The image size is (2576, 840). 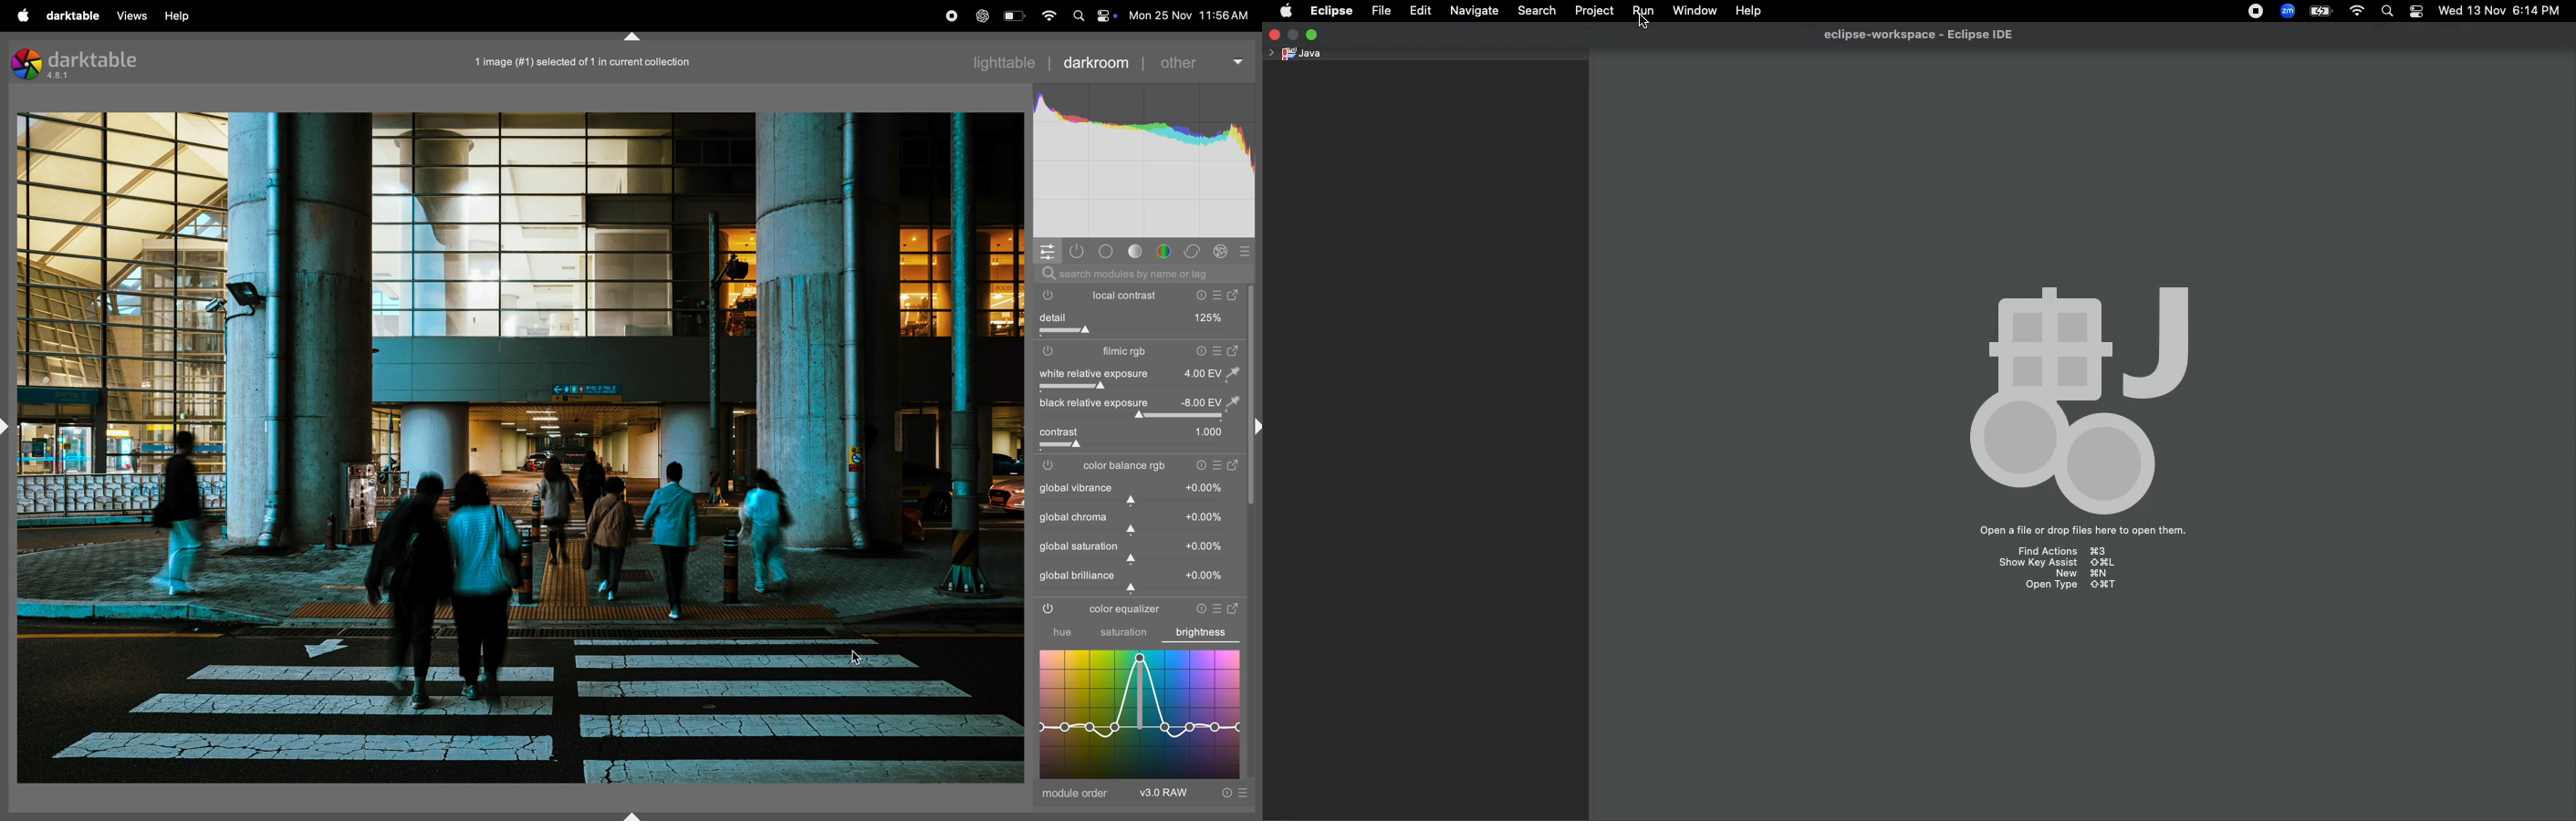 I want to click on toggle , so click(x=1135, y=331).